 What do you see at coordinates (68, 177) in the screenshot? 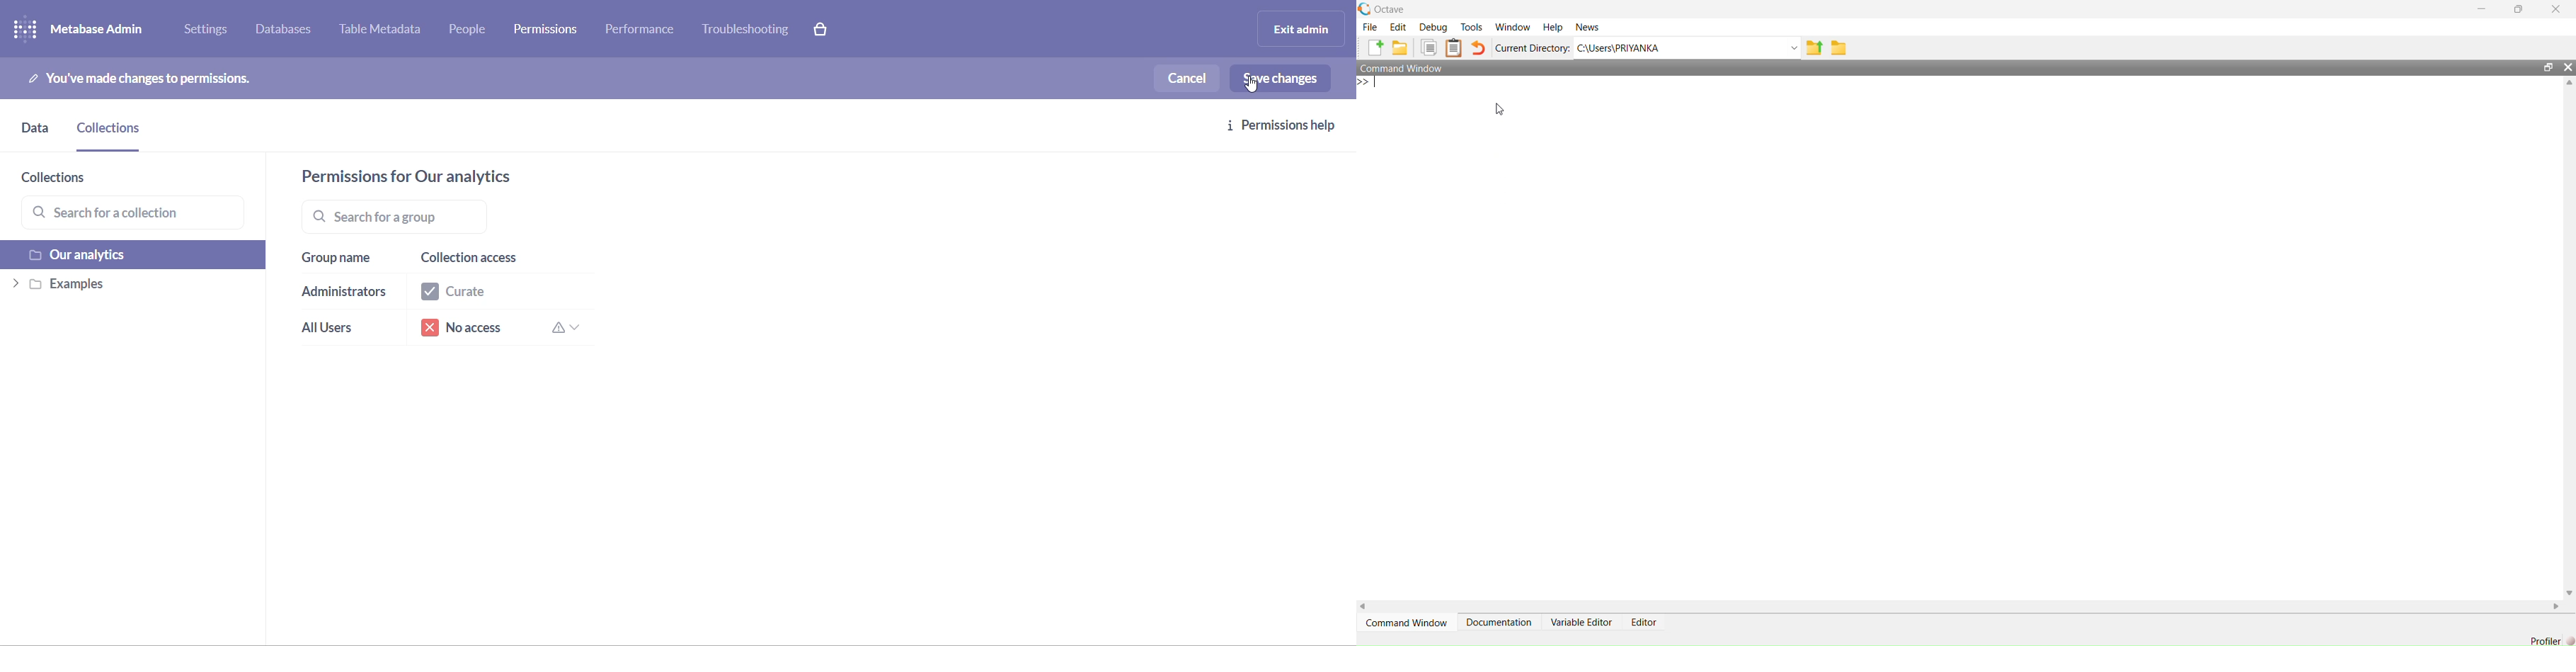
I see `collections` at bounding box center [68, 177].